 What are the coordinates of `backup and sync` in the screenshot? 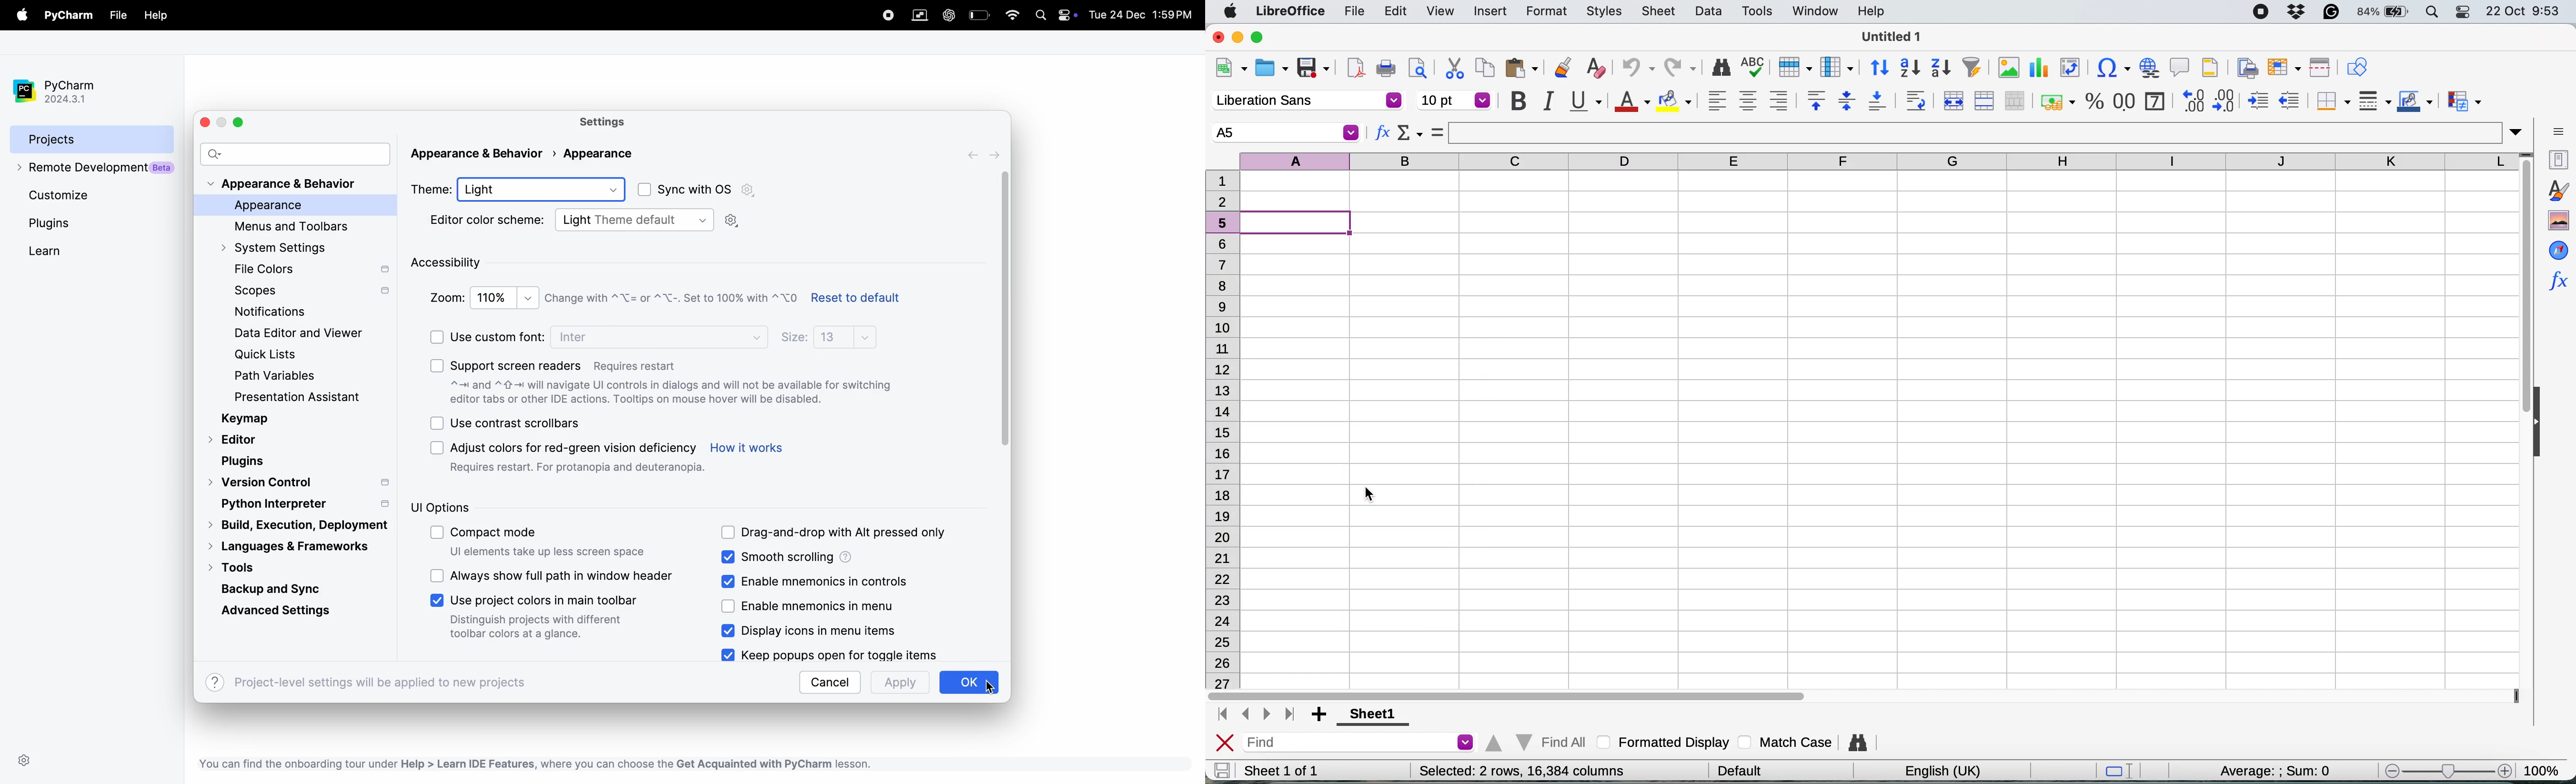 It's located at (278, 588).